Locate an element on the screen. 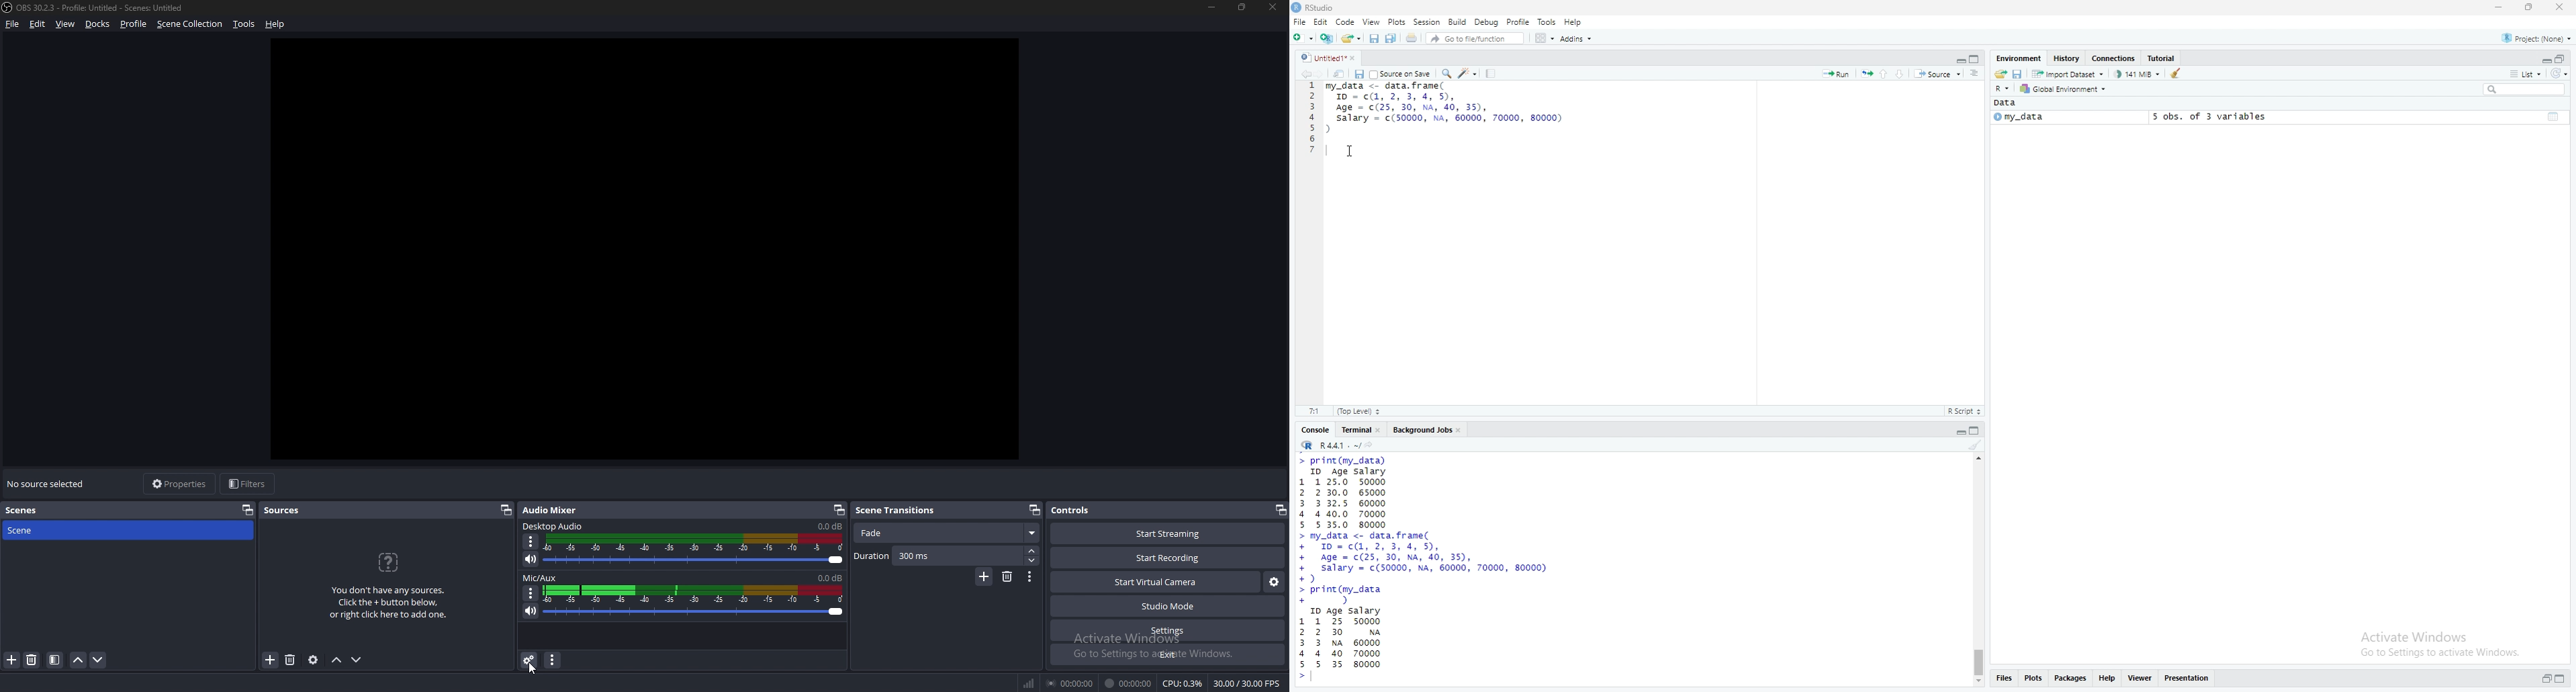 The width and height of the screenshot is (2576, 700). views is located at coordinates (2143, 677).